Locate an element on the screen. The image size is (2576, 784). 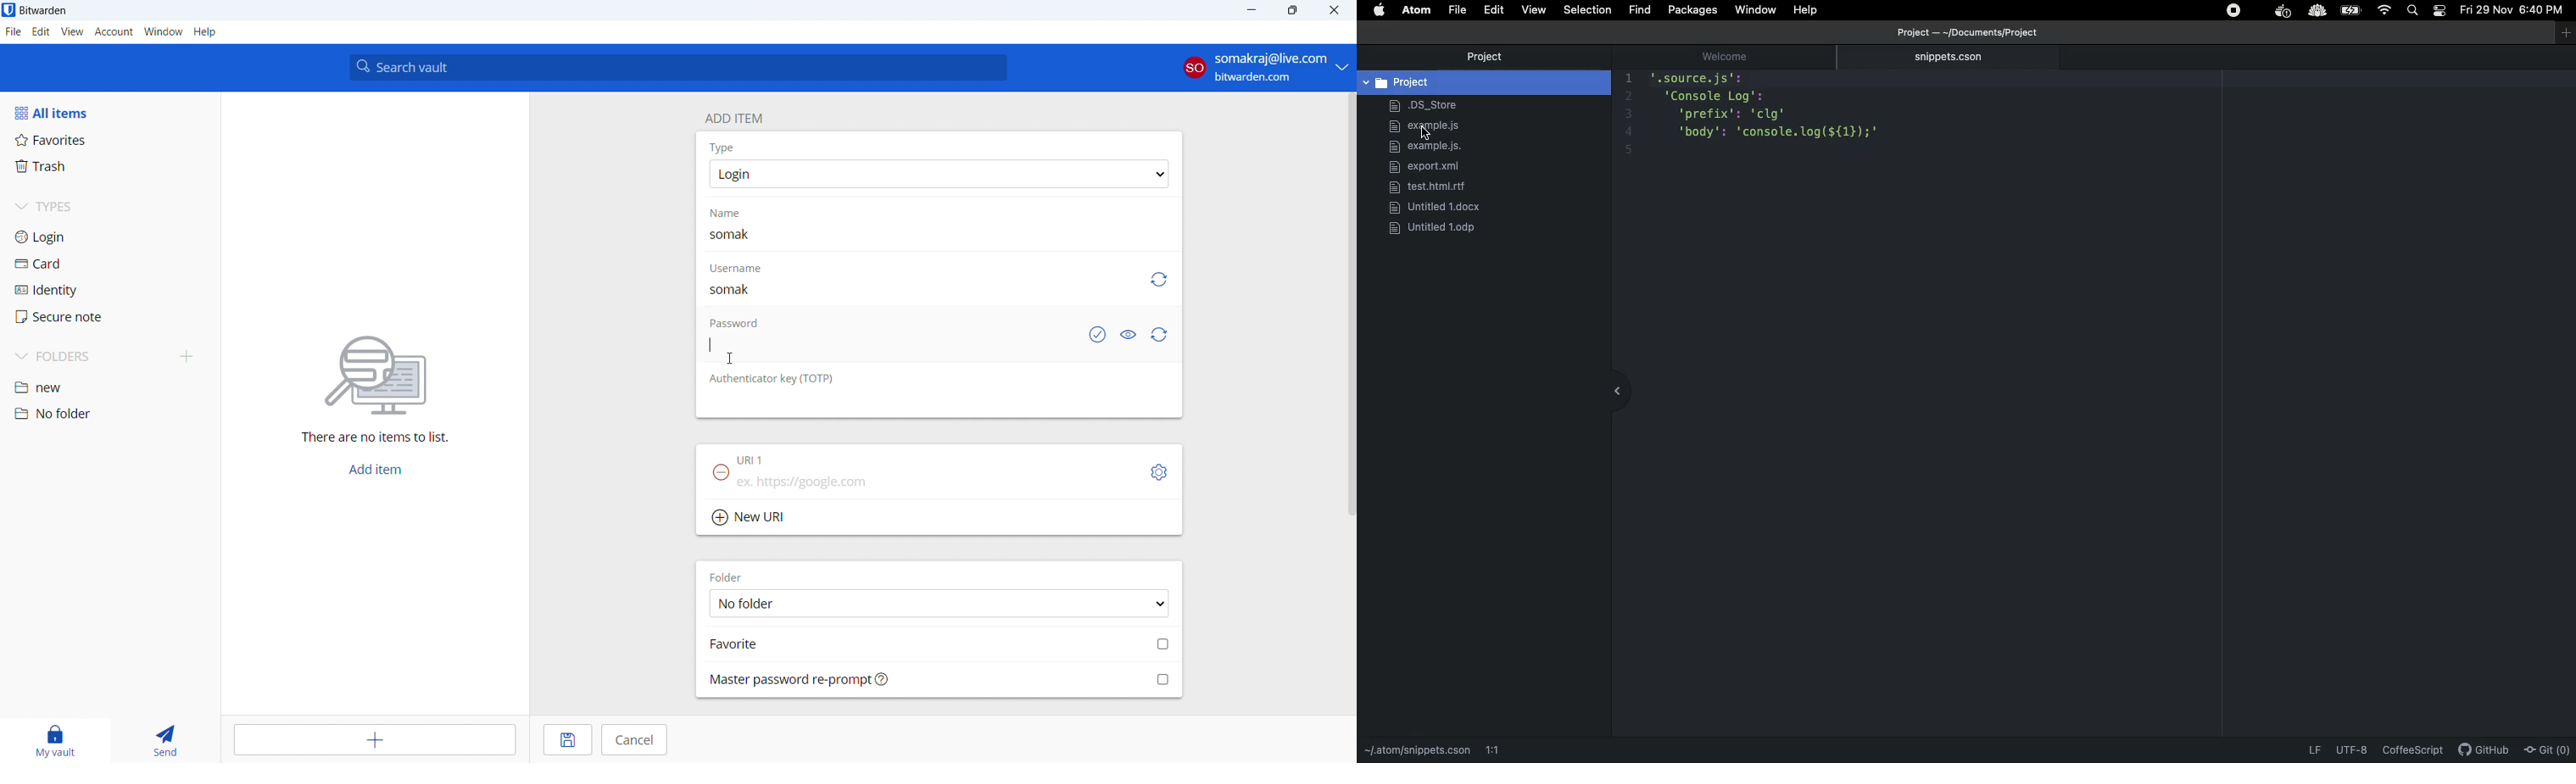
extension is located at coordinates (2282, 12).